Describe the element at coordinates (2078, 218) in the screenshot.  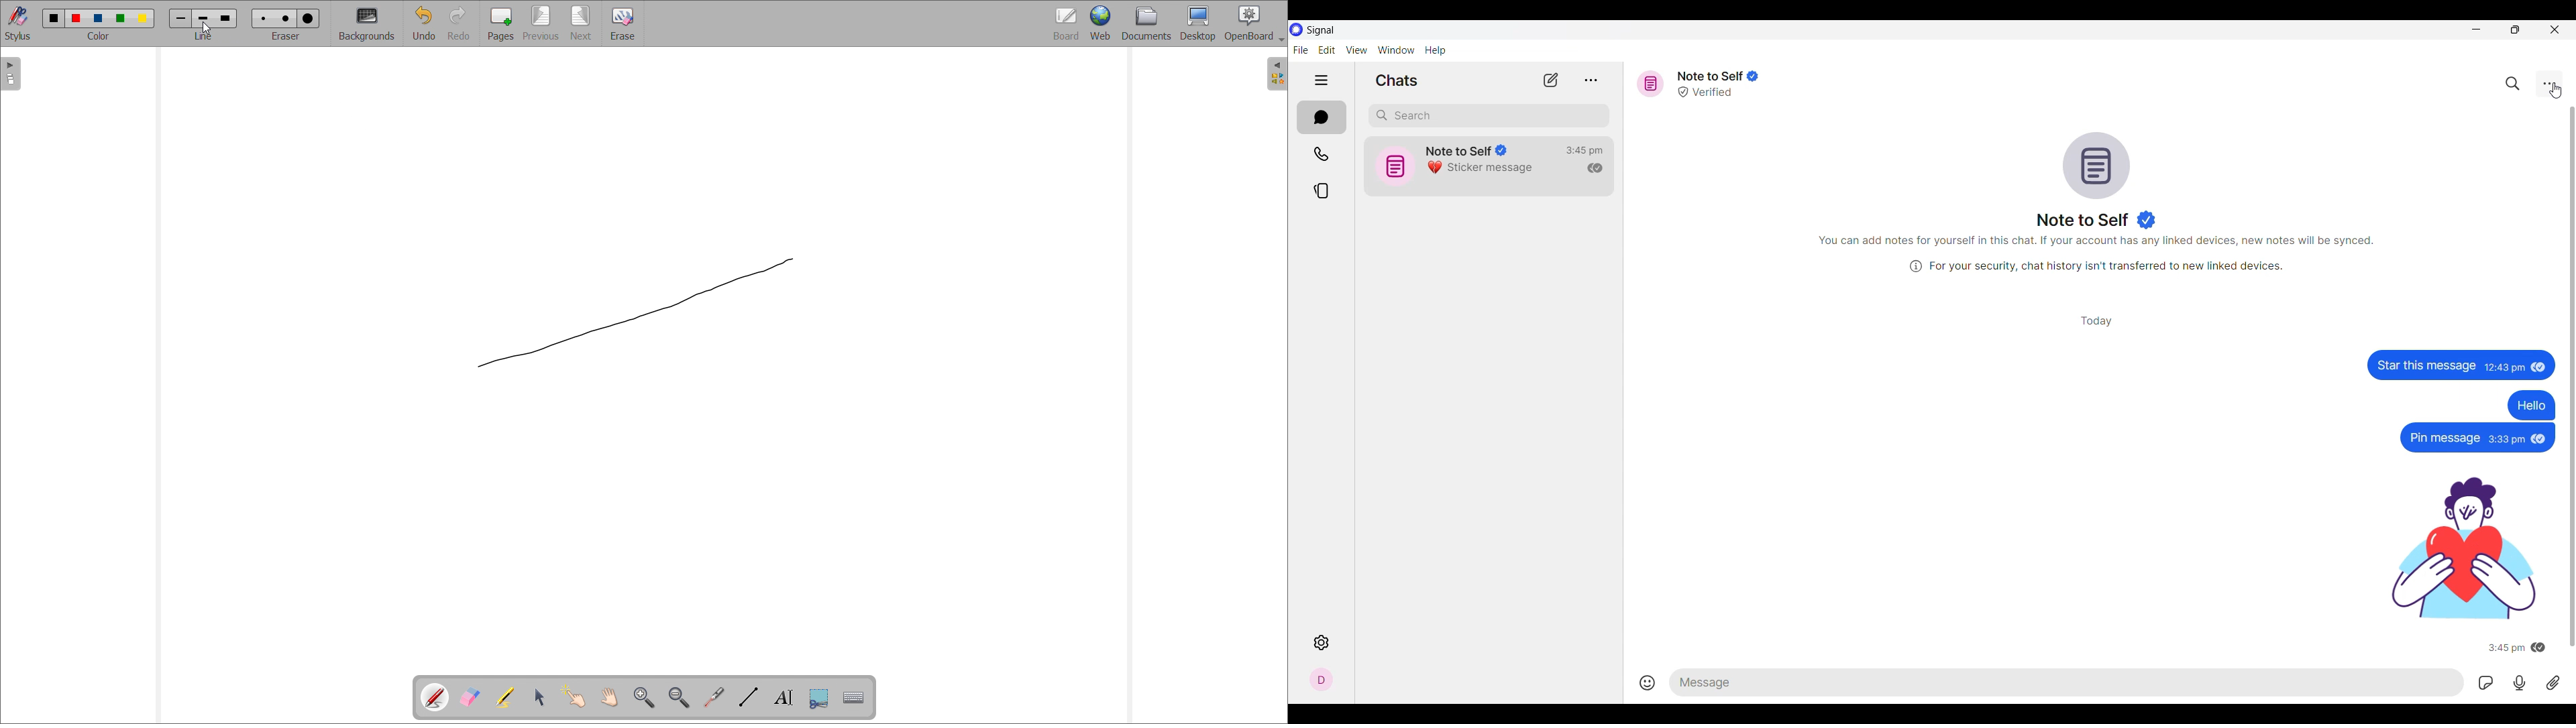
I see `Name of message reciever` at that location.